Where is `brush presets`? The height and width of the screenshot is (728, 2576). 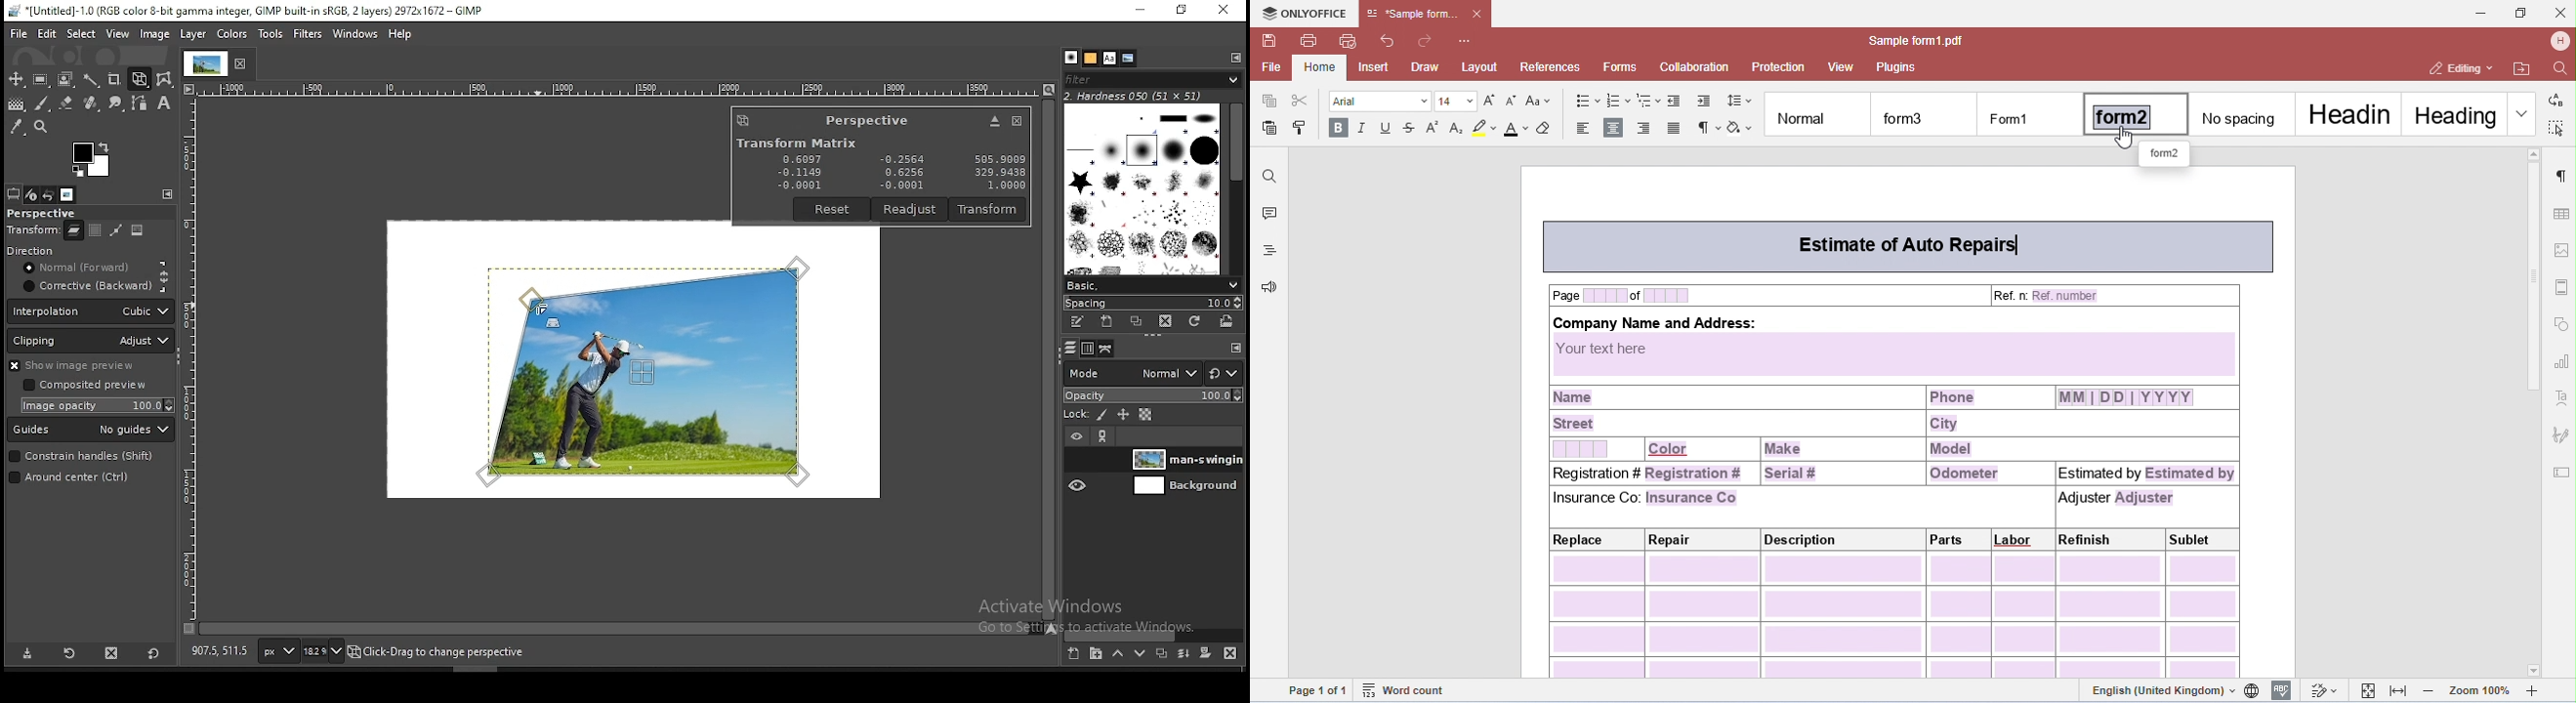
brush presets is located at coordinates (1152, 285).